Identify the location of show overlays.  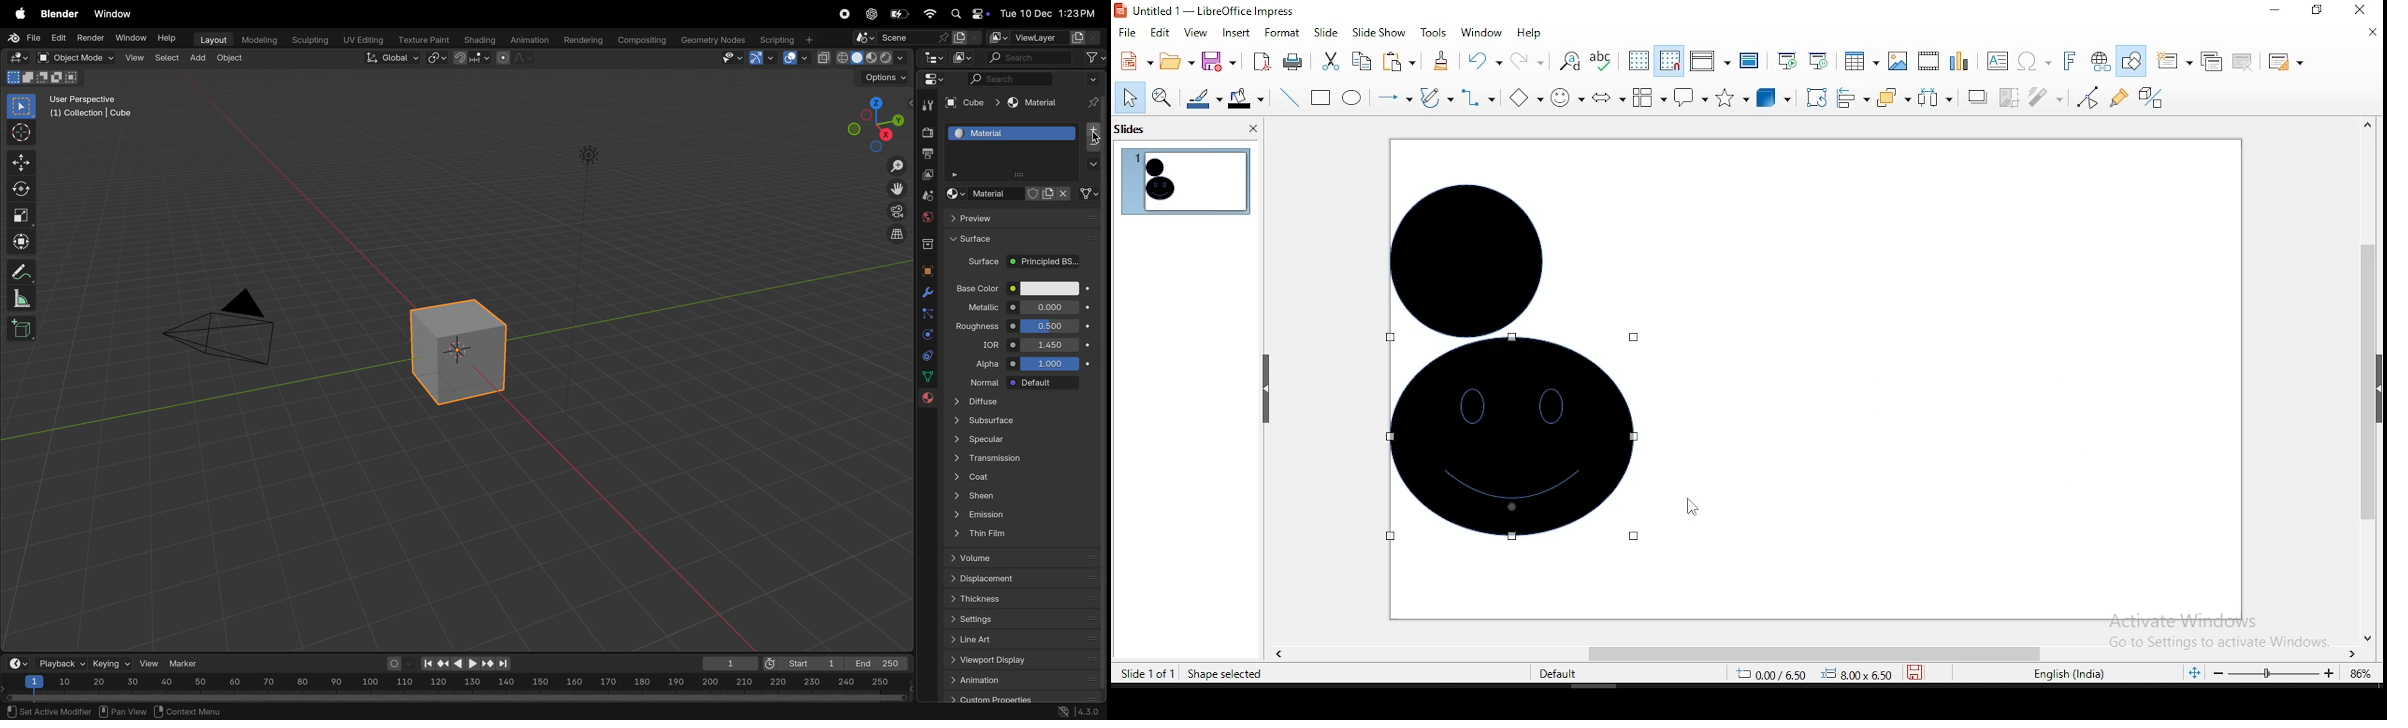
(795, 58).